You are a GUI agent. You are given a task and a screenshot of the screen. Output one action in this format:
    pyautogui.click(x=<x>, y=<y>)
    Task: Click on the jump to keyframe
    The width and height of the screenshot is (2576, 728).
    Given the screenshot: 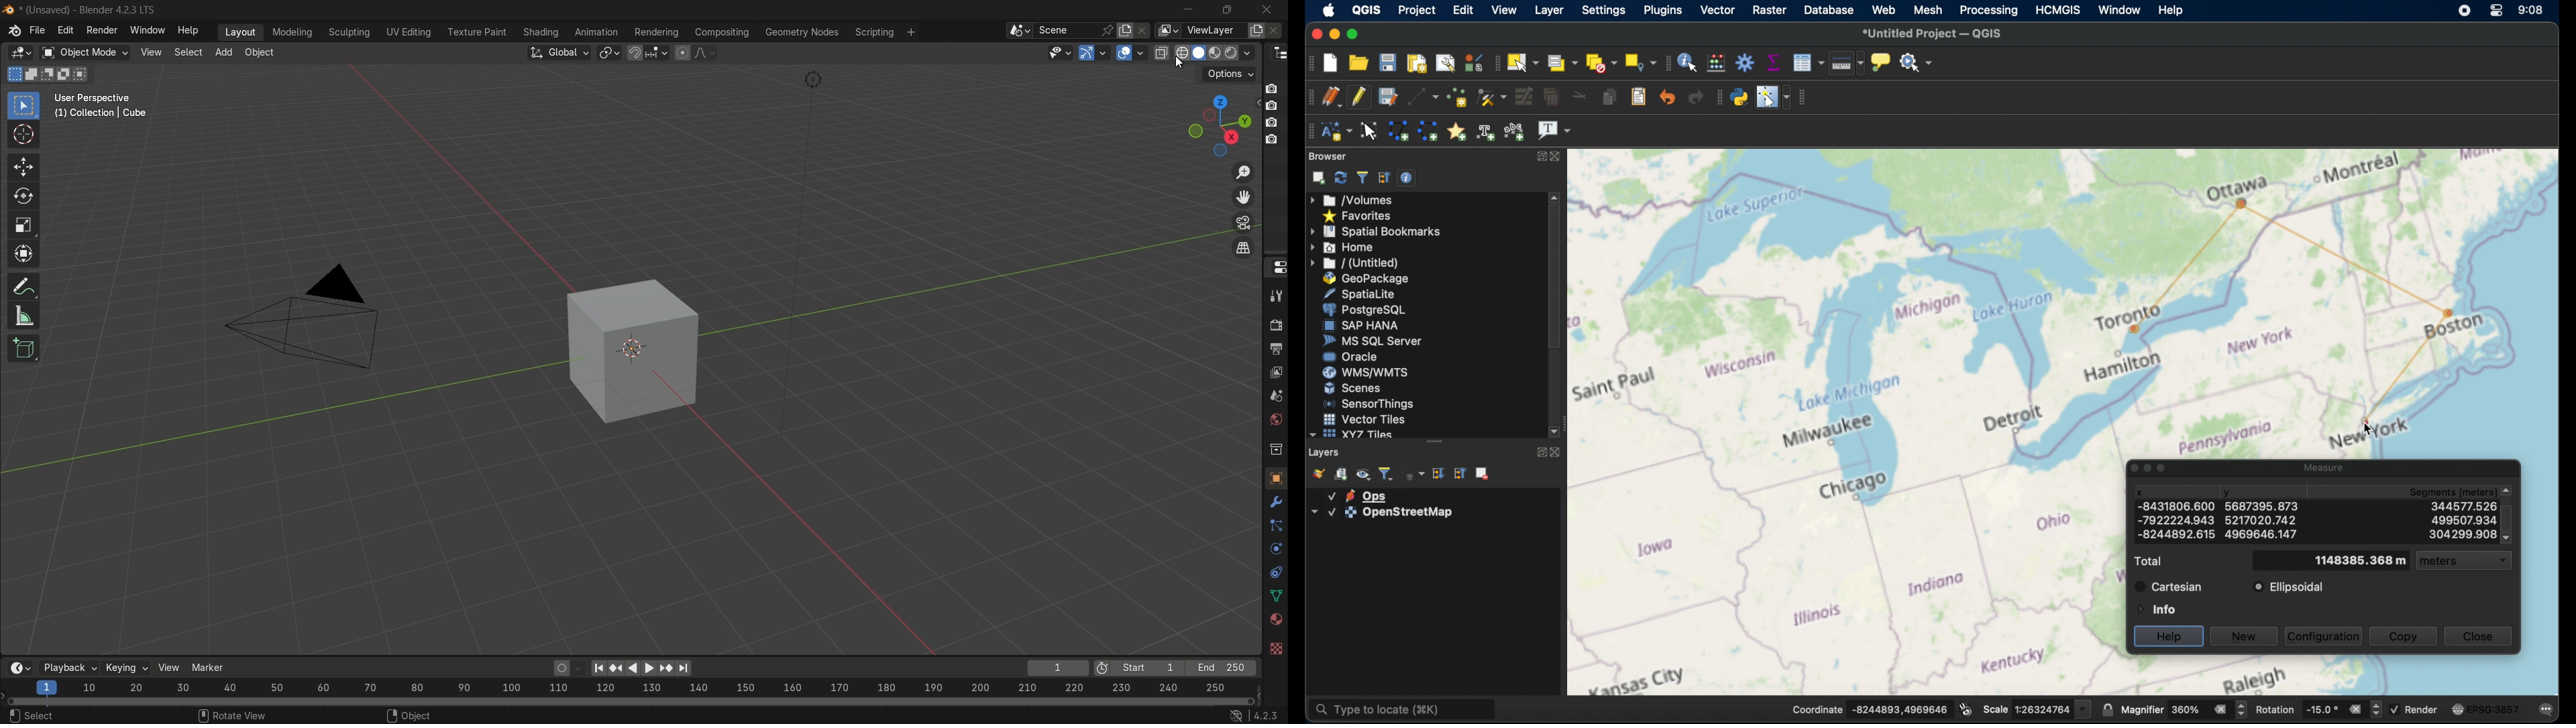 What is the action you would take?
    pyautogui.click(x=664, y=670)
    